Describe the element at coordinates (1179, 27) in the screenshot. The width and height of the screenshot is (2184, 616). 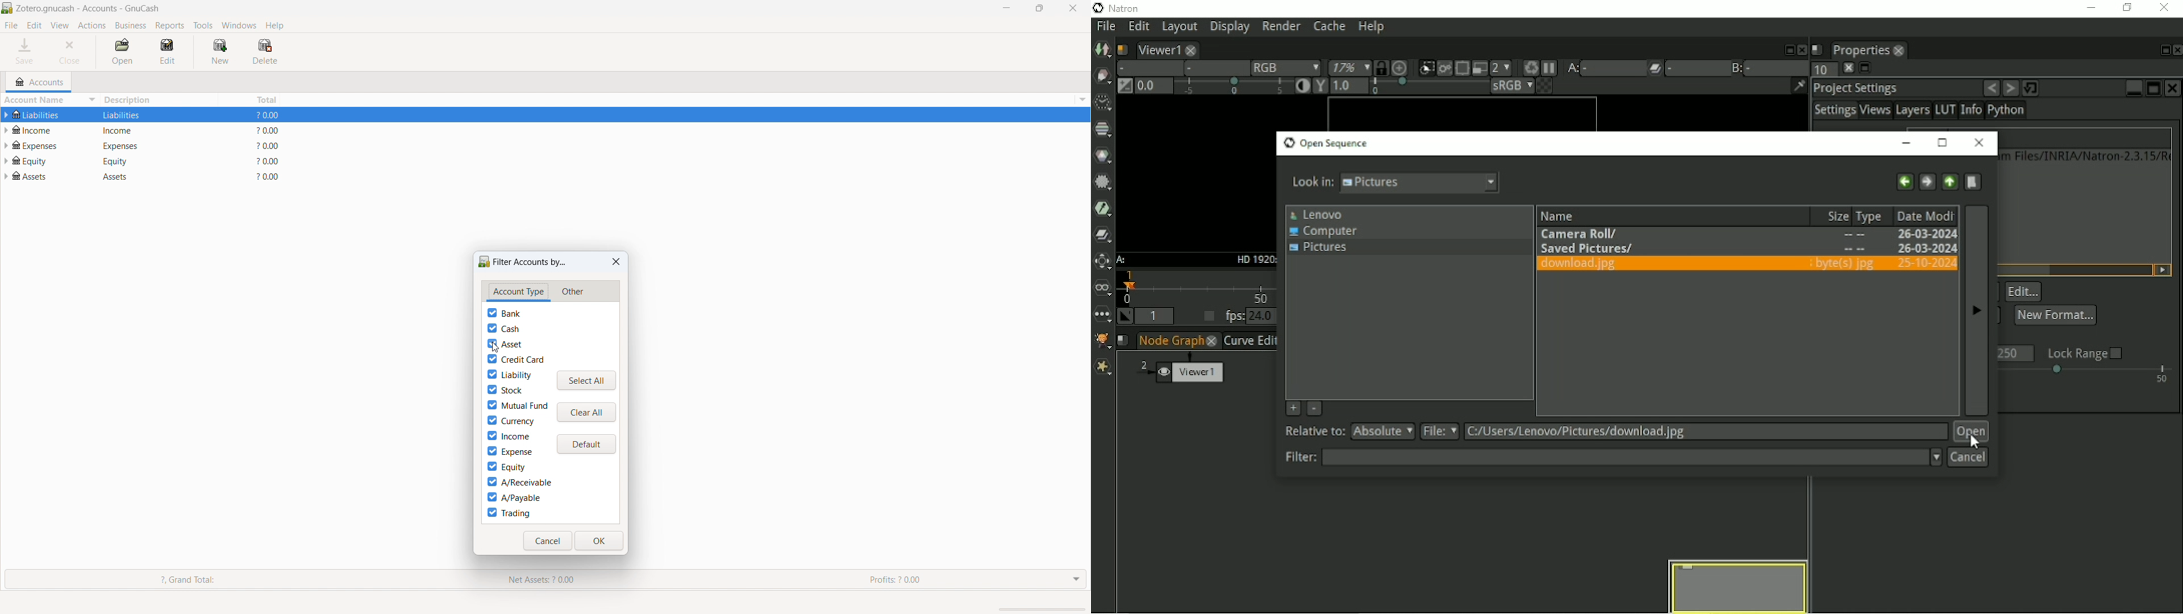
I see `Layout` at that location.